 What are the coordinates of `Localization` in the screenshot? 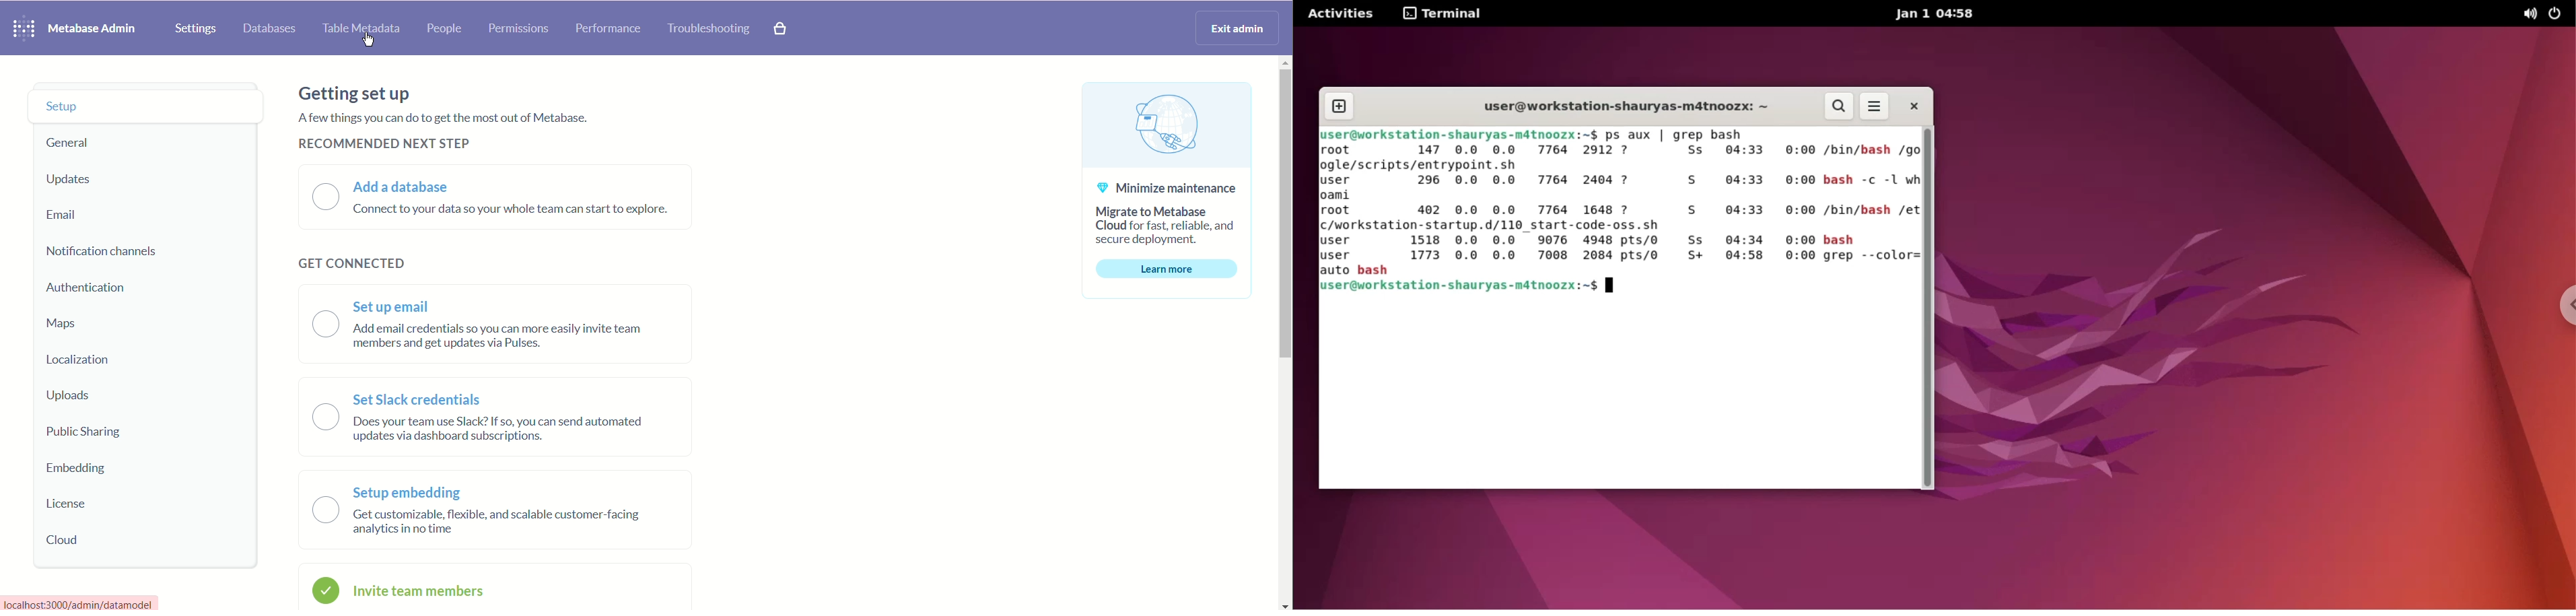 It's located at (76, 360).